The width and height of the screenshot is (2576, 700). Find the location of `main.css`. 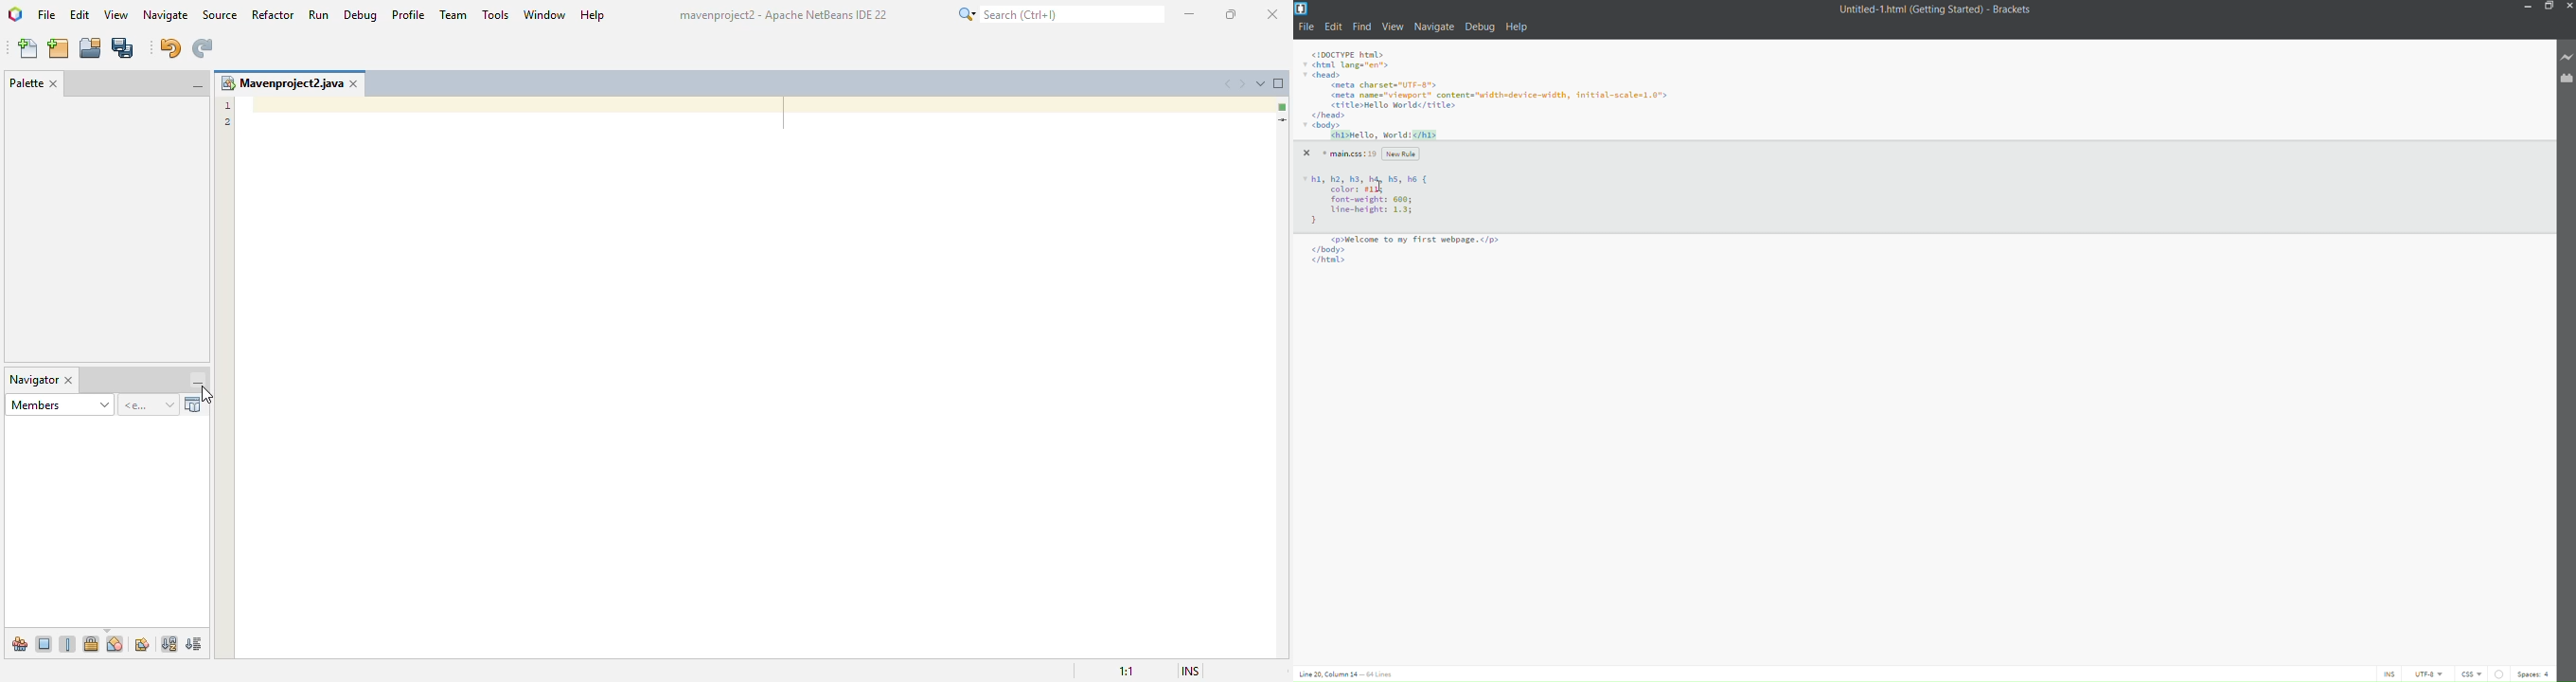

main.css is located at coordinates (1347, 153).